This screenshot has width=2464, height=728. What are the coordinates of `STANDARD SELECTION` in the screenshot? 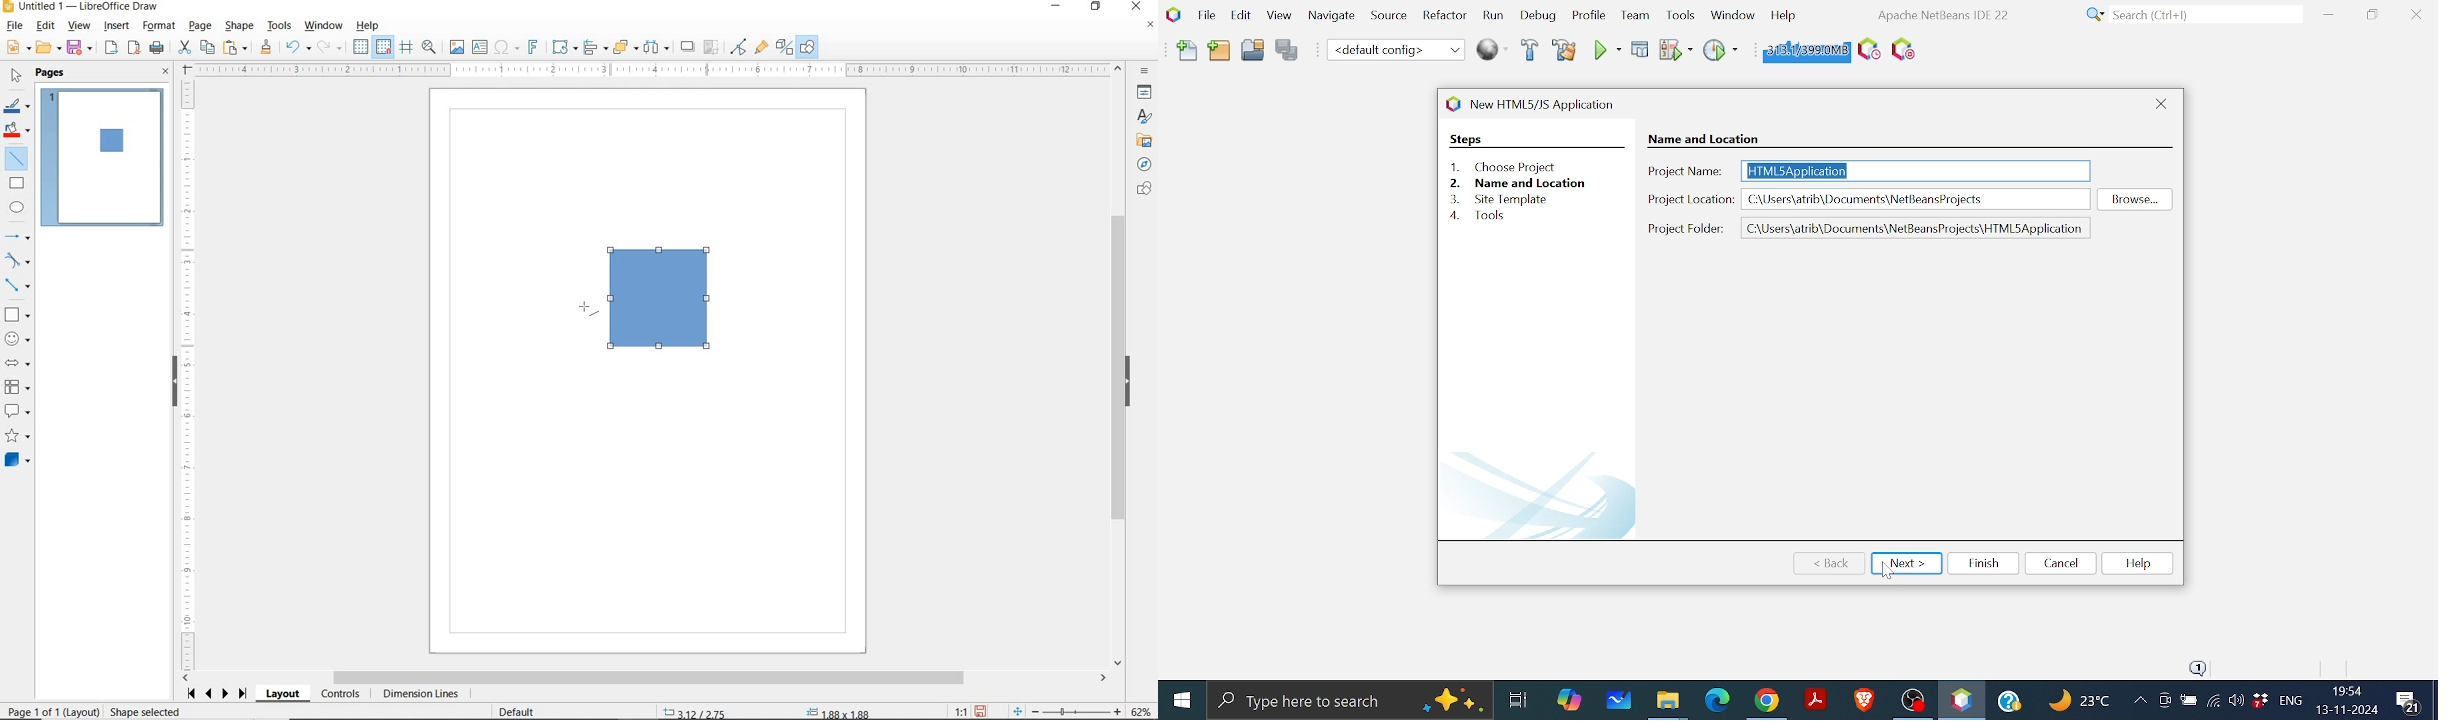 It's located at (768, 710).